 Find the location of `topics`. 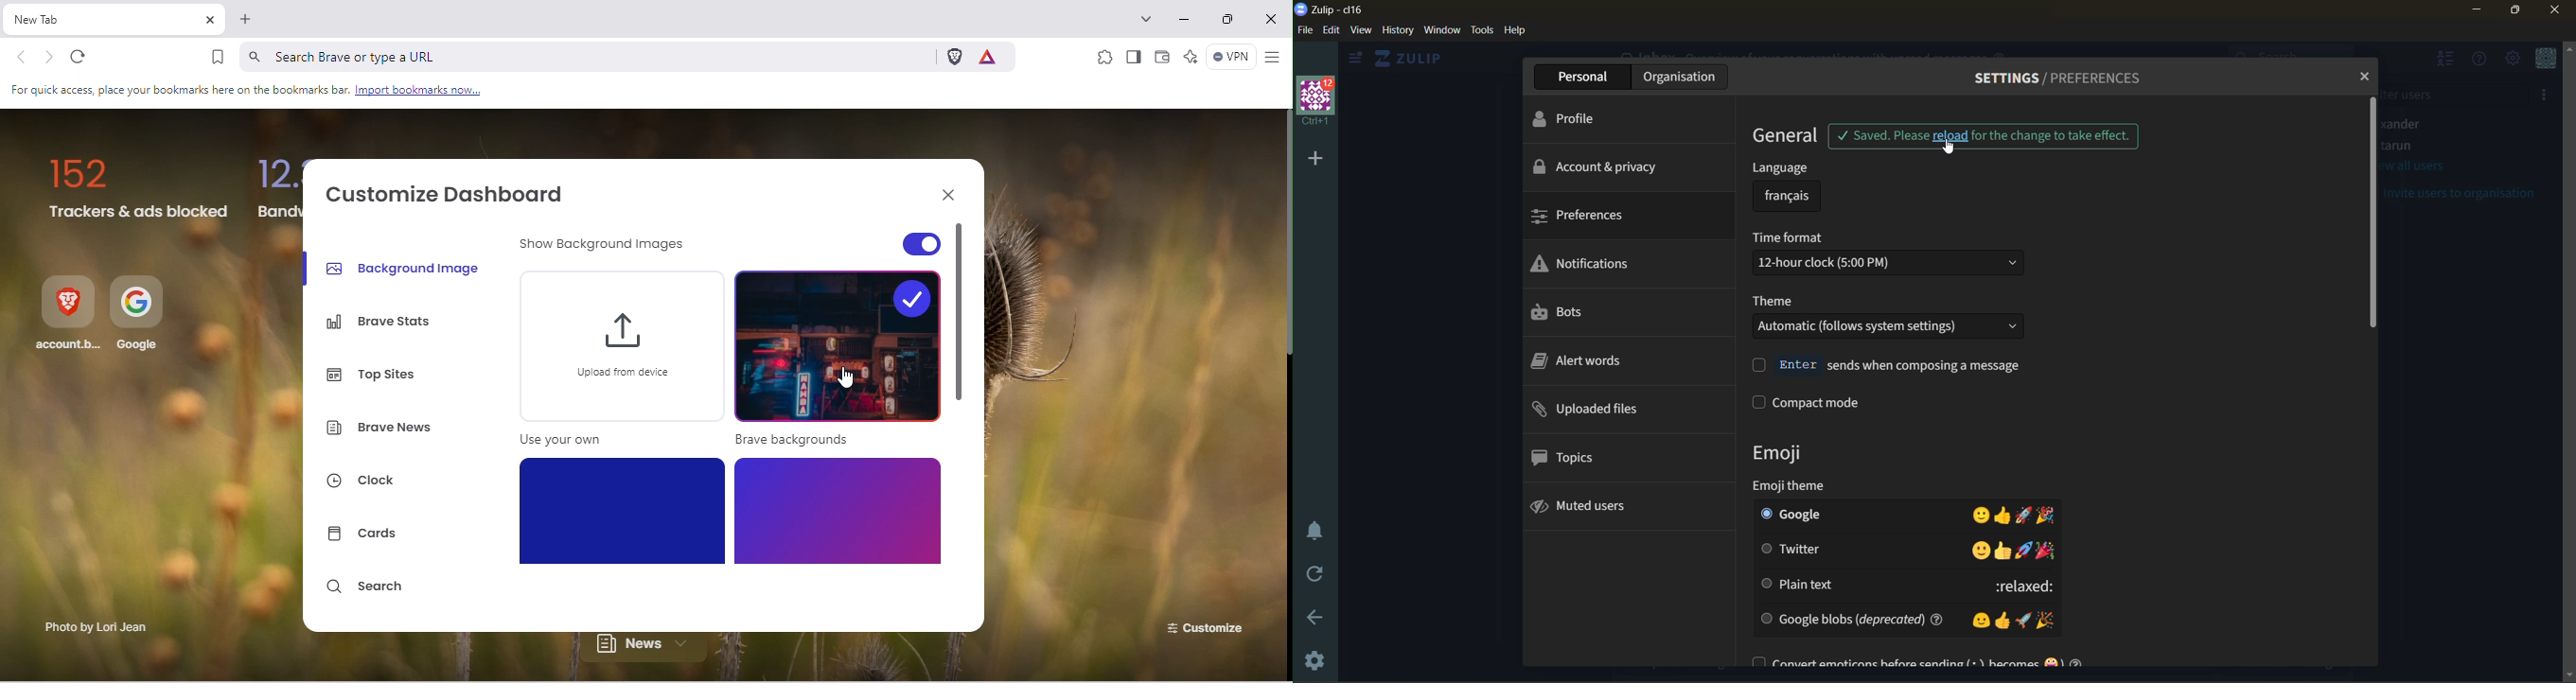

topics is located at coordinates (1573, 460).